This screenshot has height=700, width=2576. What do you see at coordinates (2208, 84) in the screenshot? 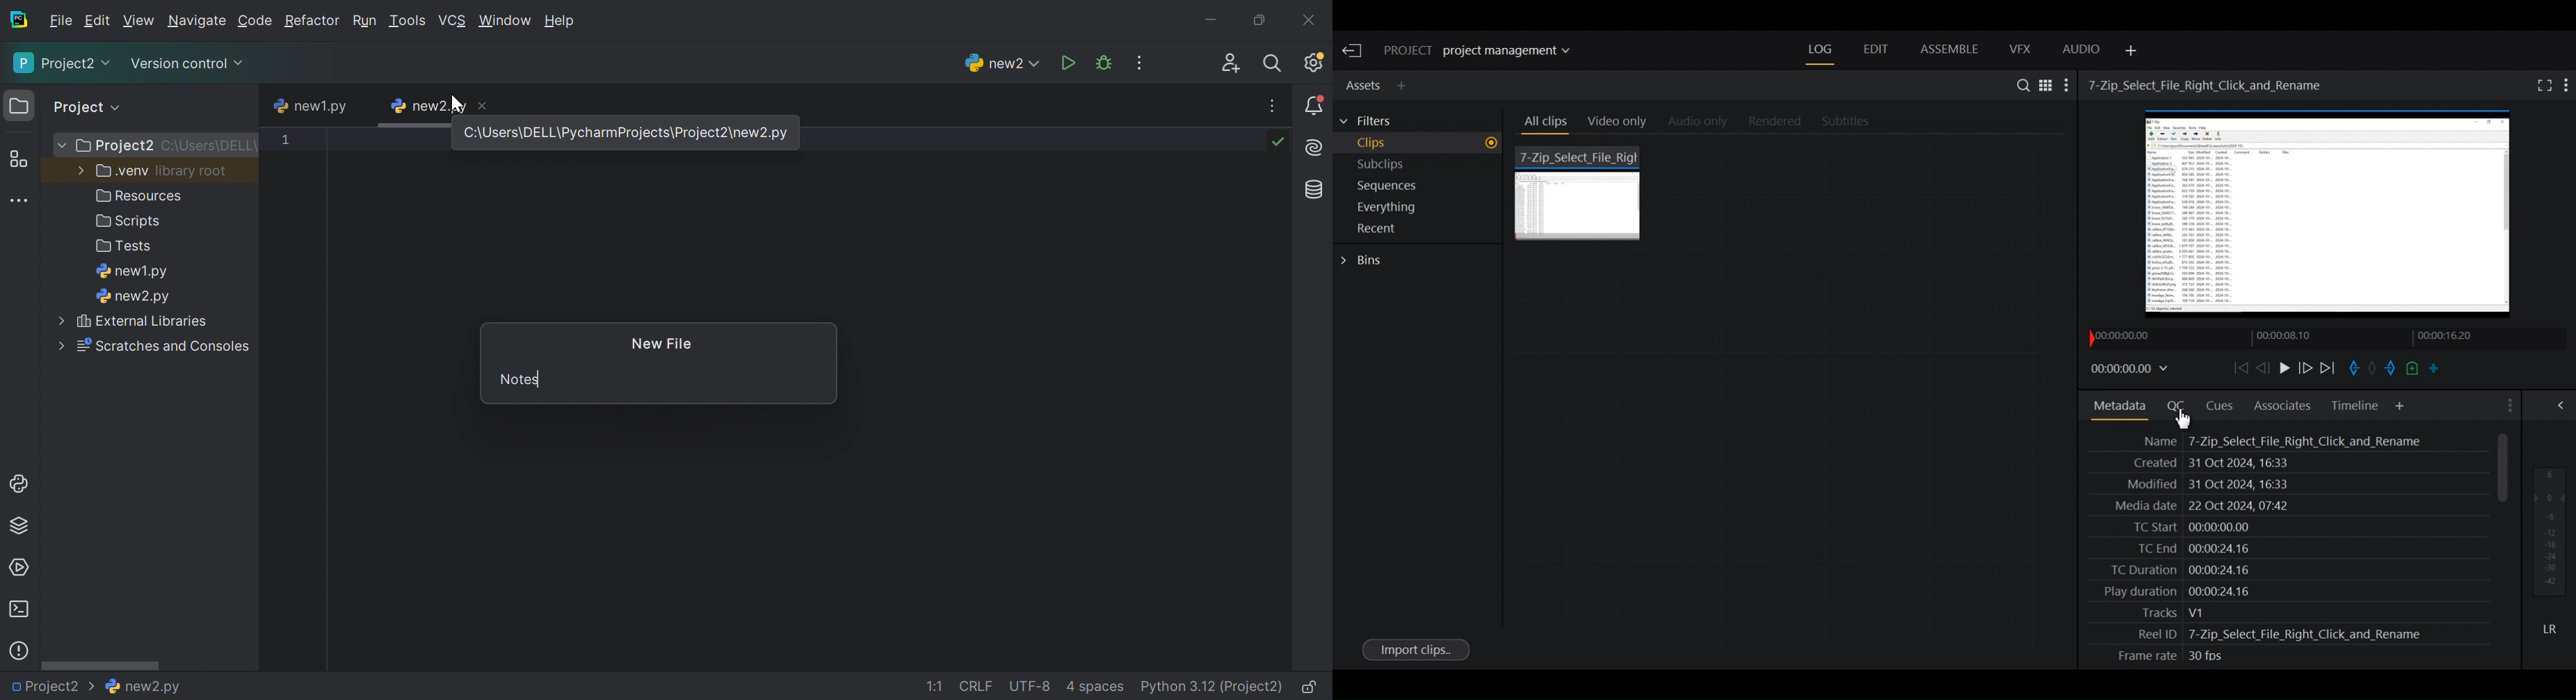
I see `Video Name` at bounding box center [2208, 84].